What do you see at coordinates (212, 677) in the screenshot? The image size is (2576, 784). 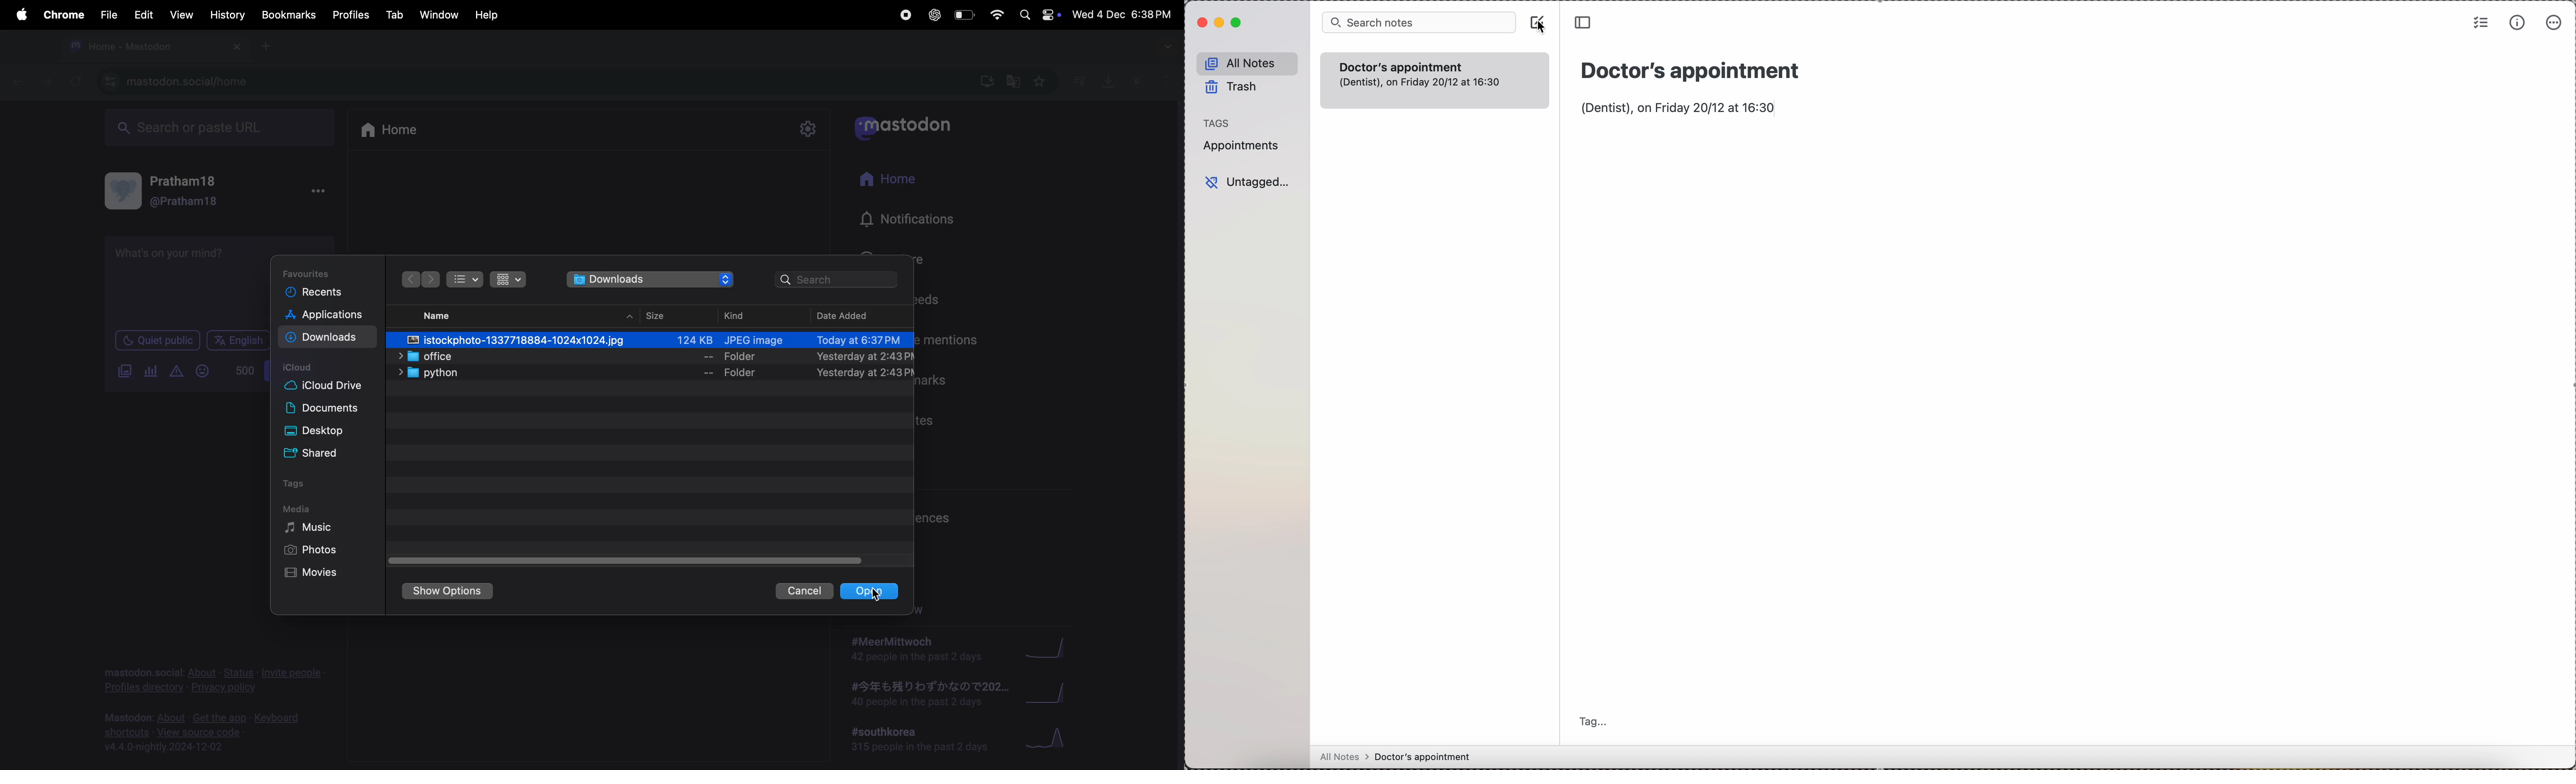 I see `privacy policy` at bounding box center [212, 677].